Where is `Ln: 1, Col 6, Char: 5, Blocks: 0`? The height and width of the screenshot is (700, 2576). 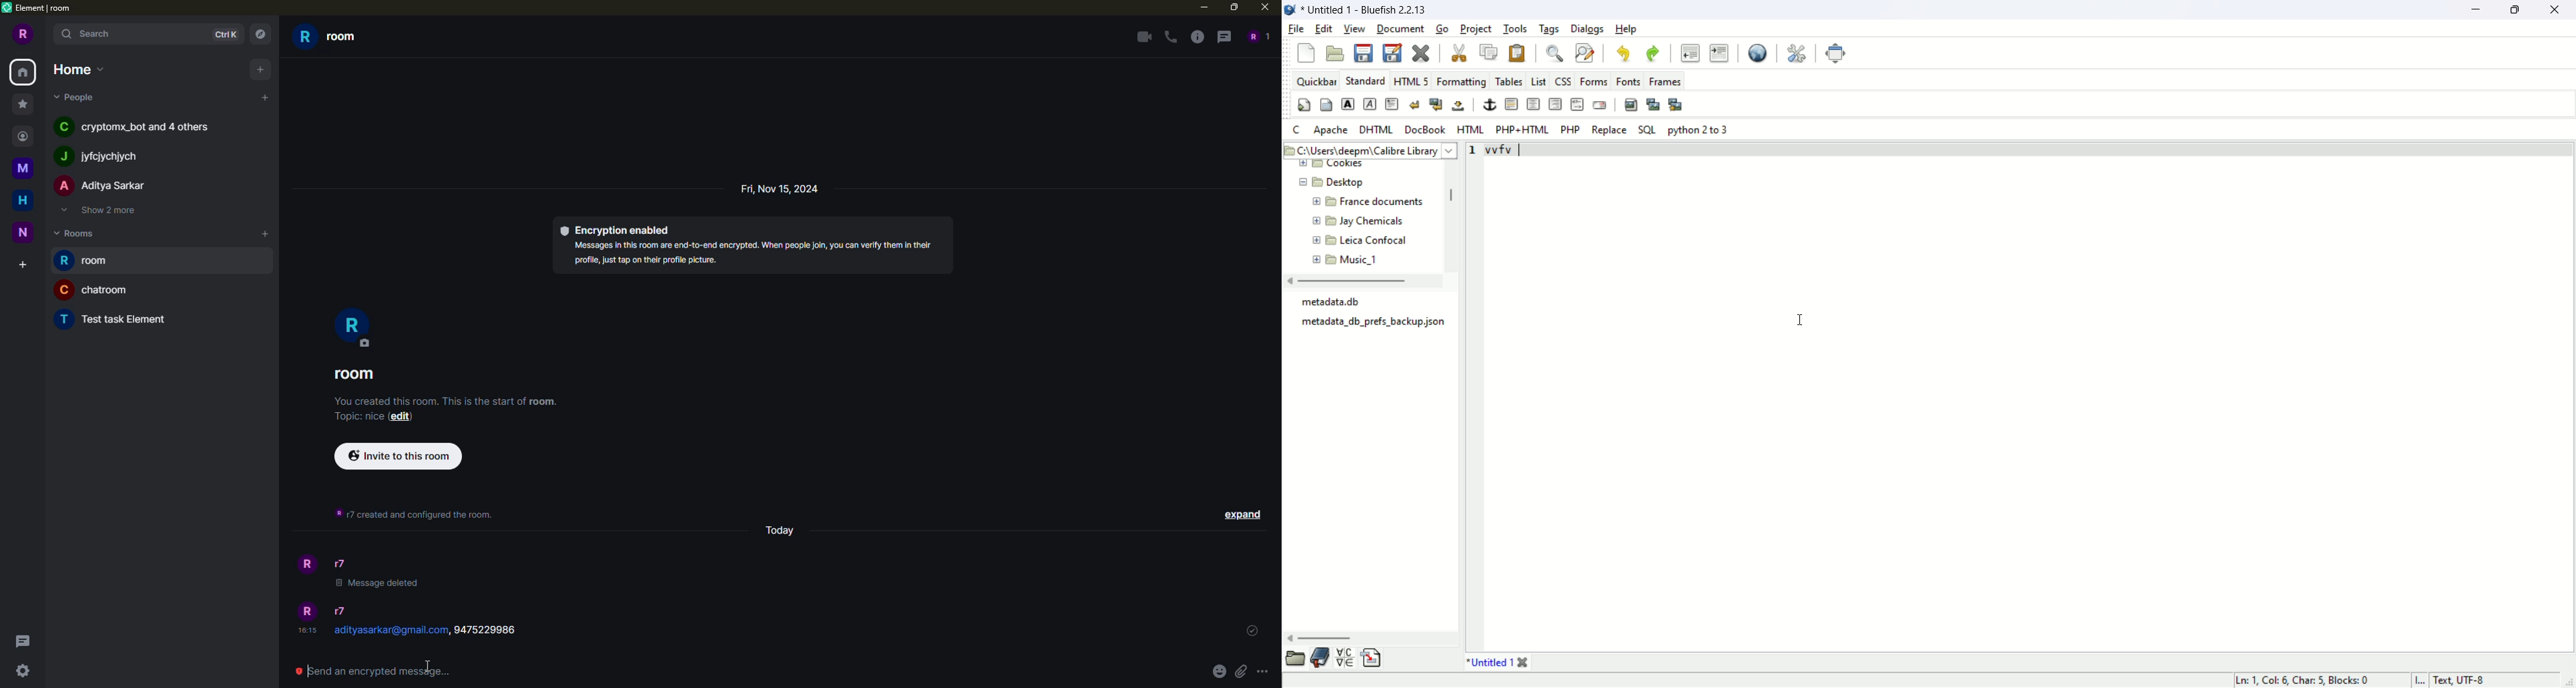
Ln: 1, Col 6, Char: 5, Blocks: 0 is located at coordinates (2300, 679).